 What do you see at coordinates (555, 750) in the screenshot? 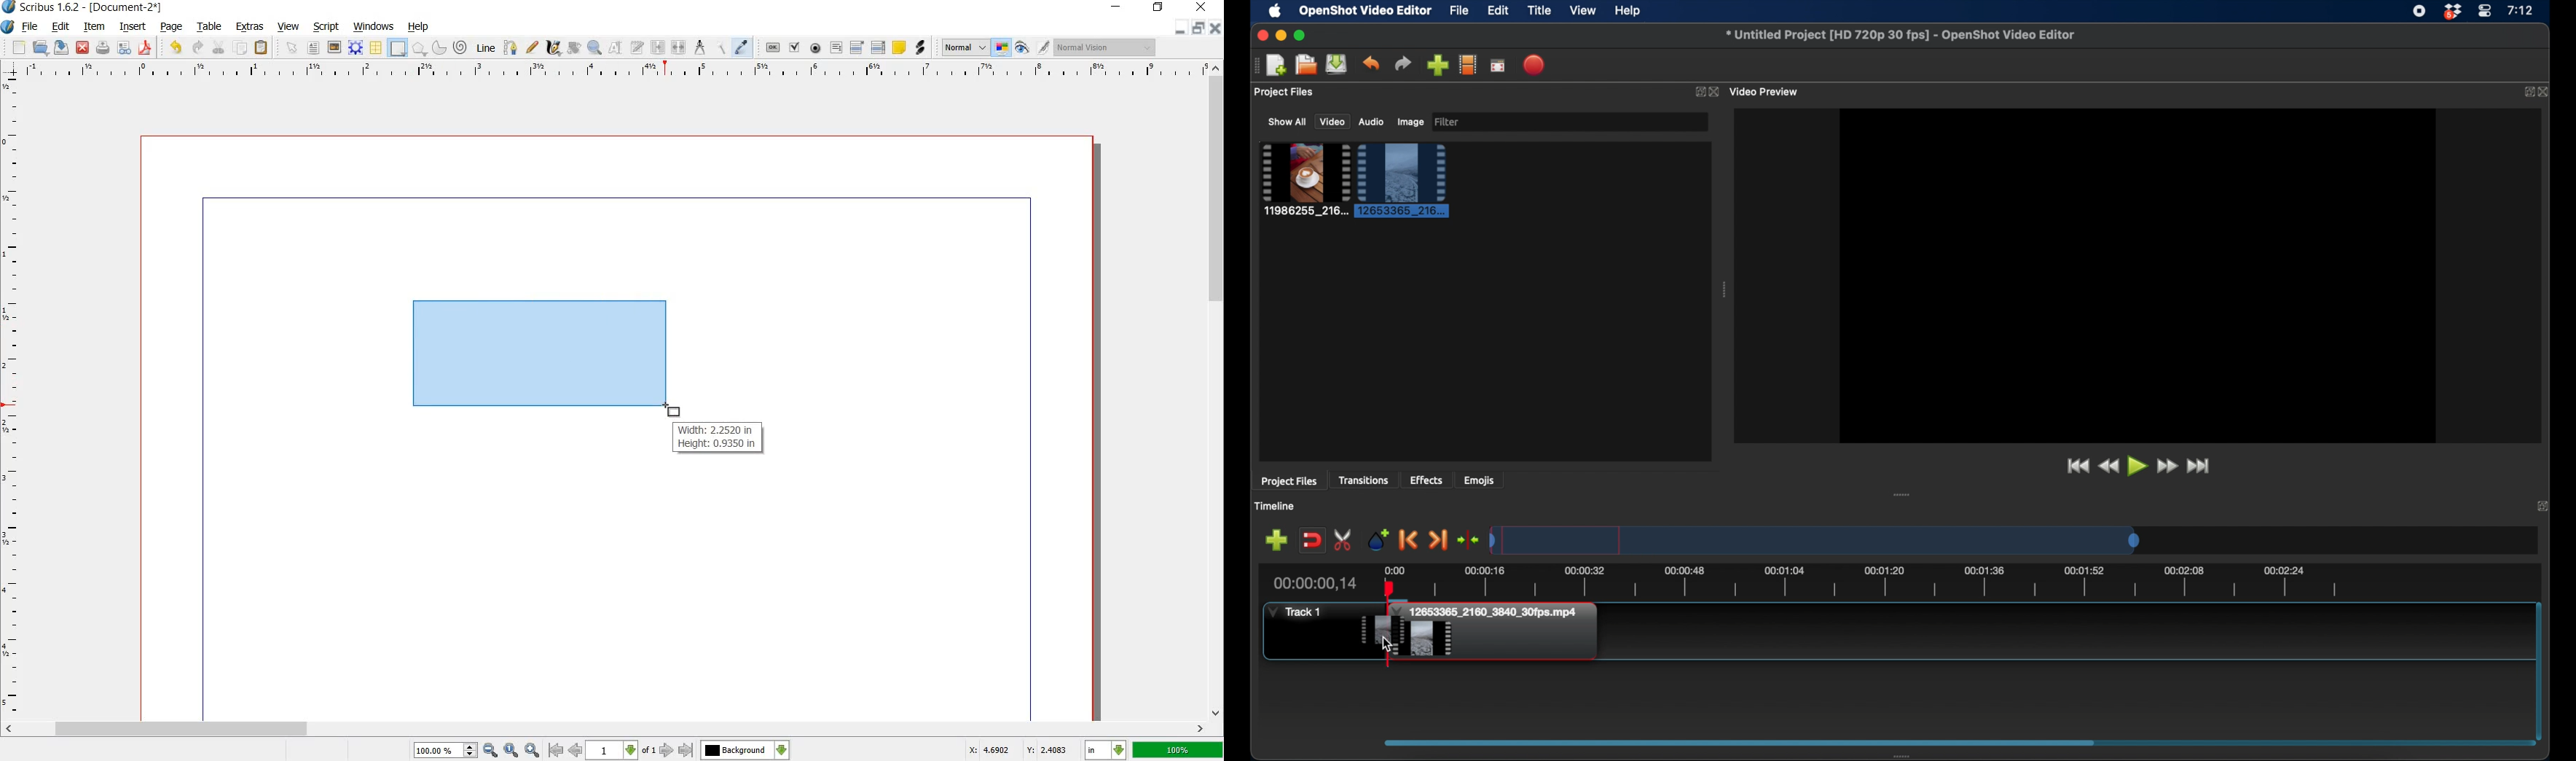
I see `go to first page` at bounding box center [555, 750].